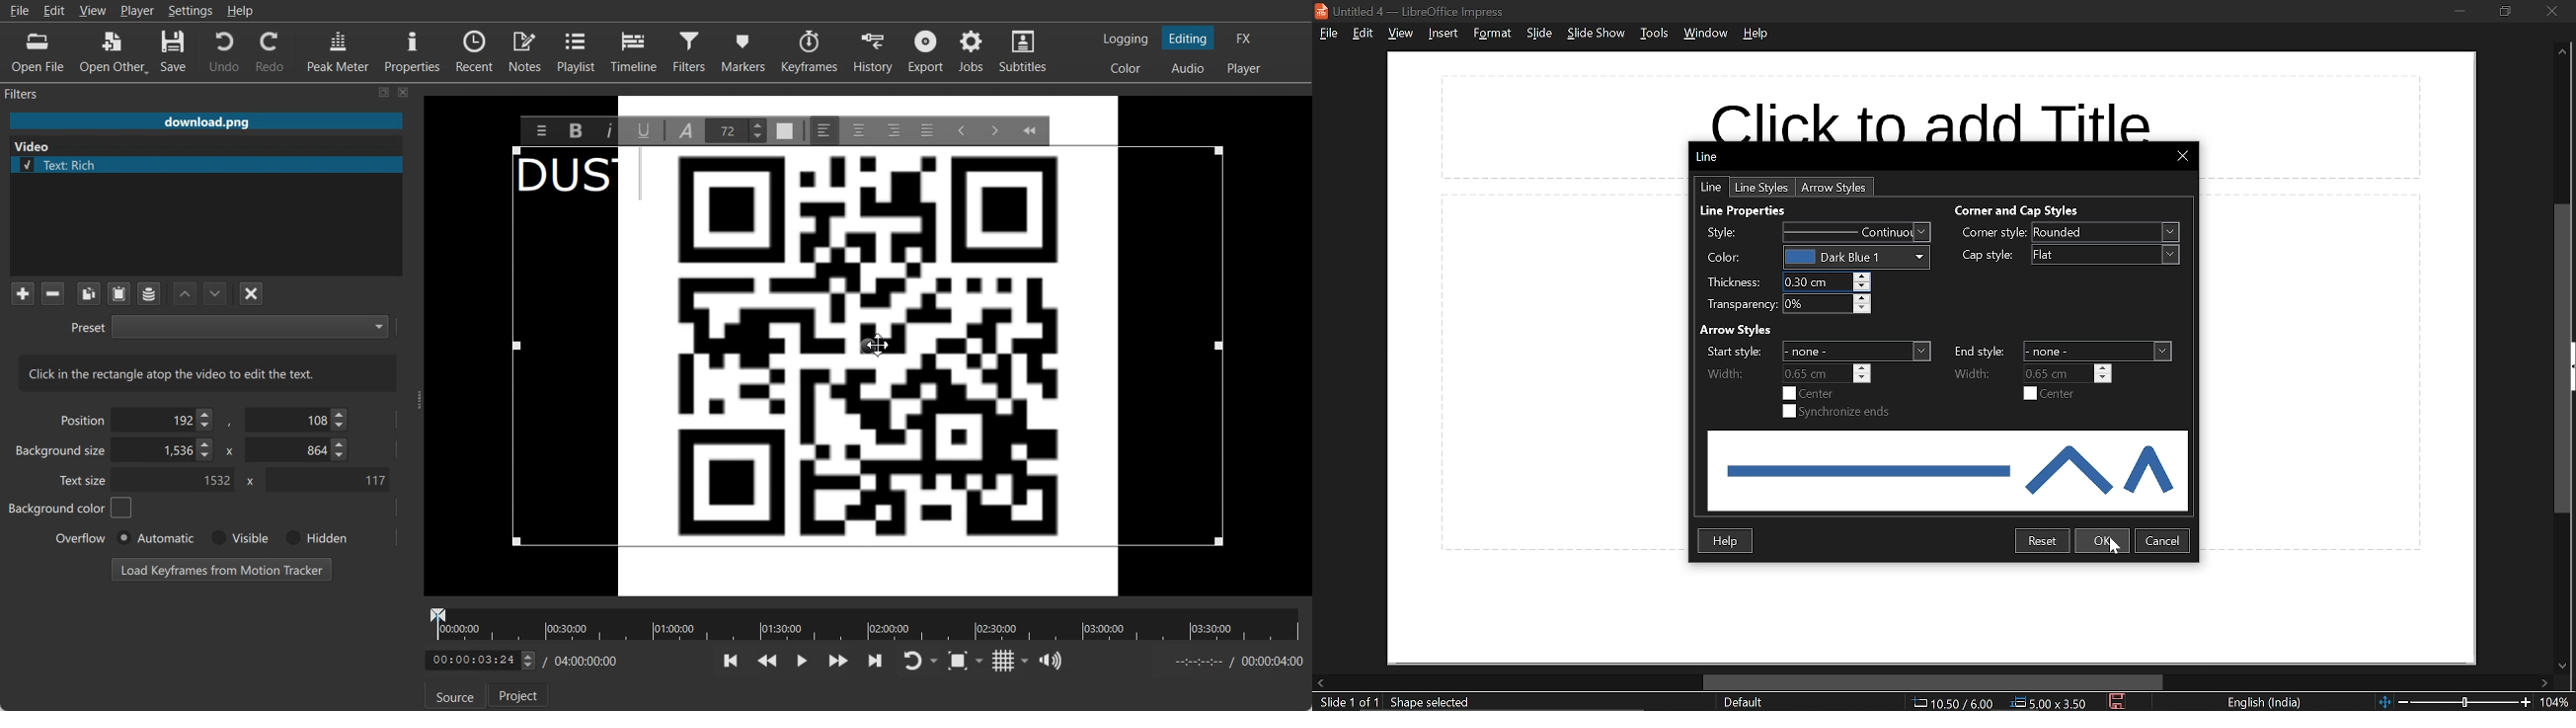  What do you see at coordinates (803, 661) in the screenshot?
I see `Toggle play` at bounding box center [803, 661].